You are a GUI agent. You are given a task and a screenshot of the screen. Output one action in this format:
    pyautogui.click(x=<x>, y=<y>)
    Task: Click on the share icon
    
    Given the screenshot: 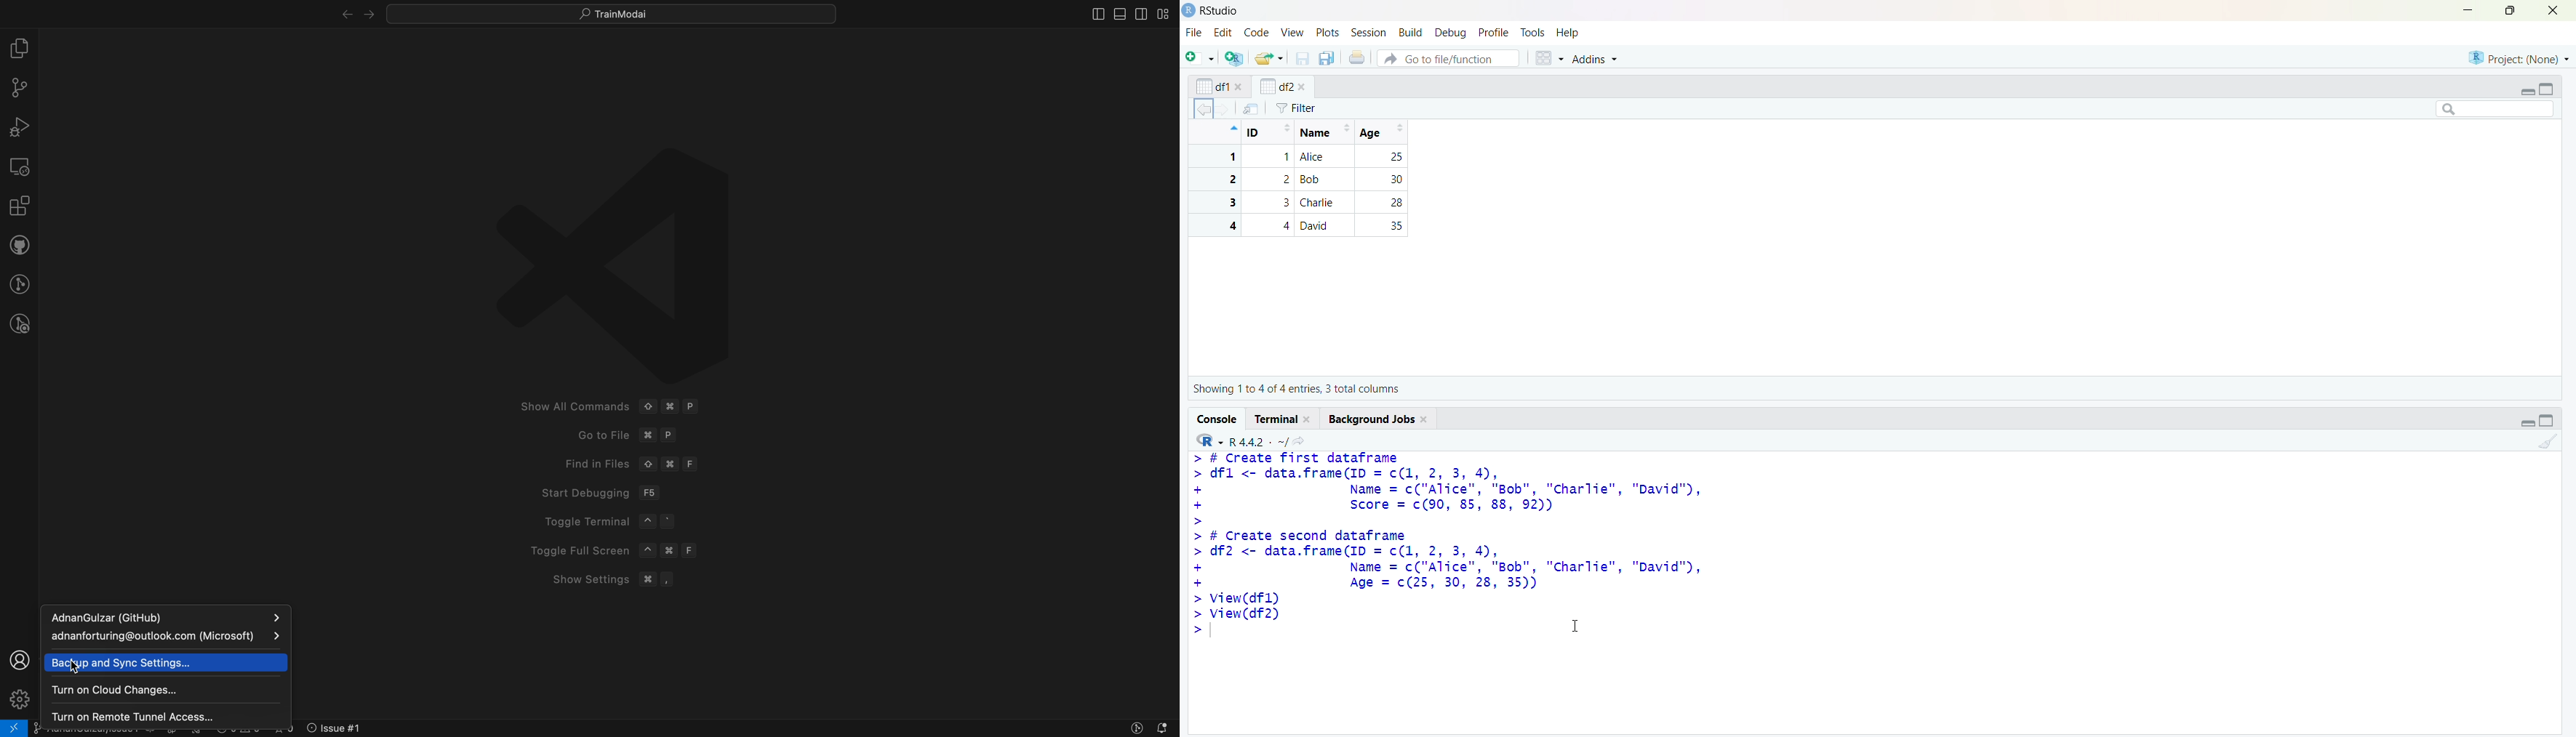 What is the action you would take?
    pyautogui.click(x=1300, y=441)
    